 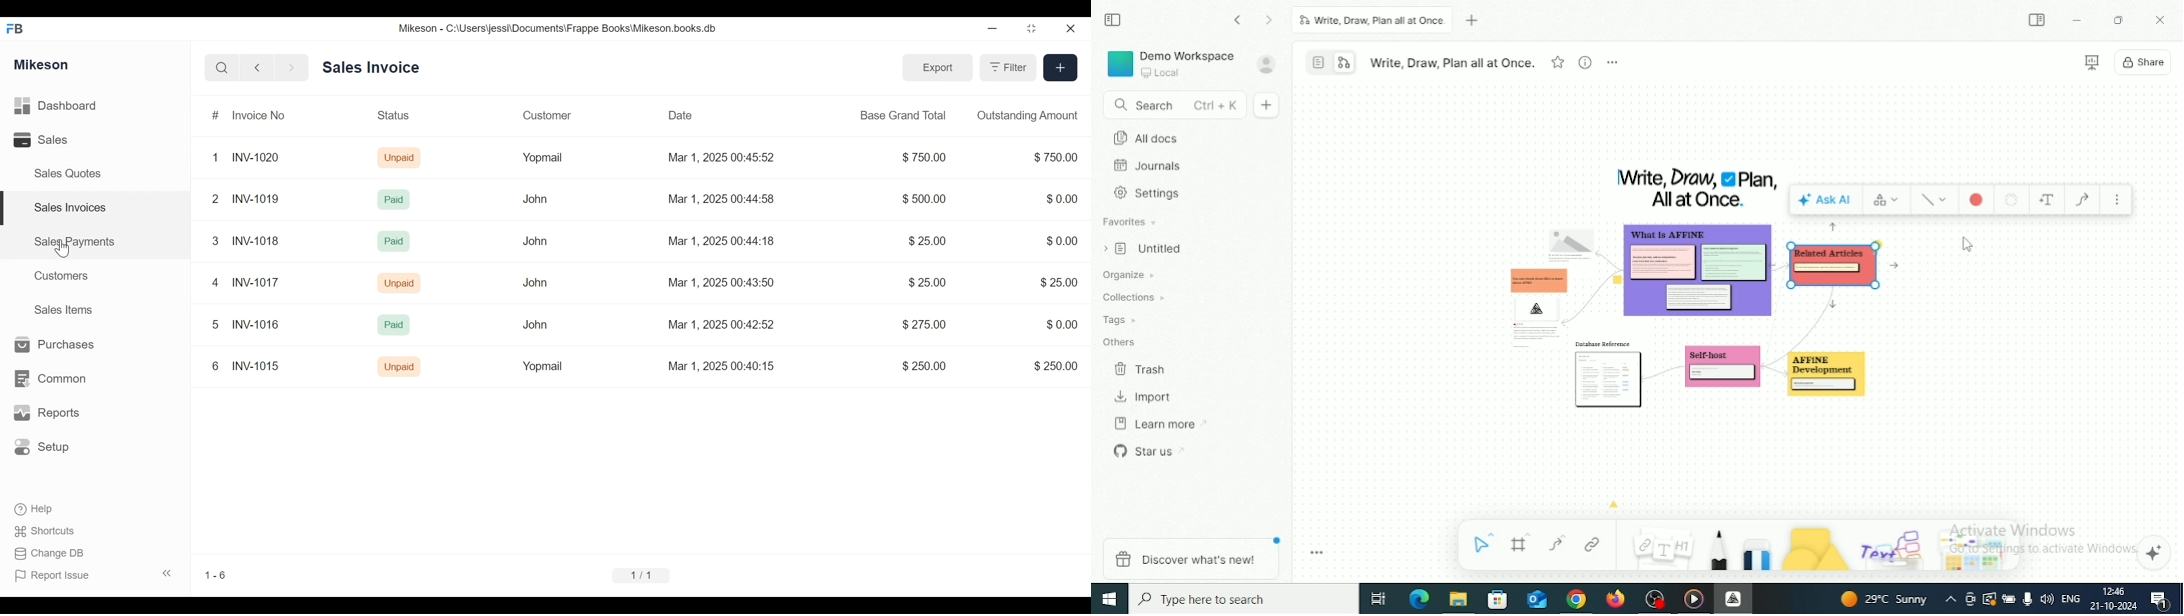 What do you see at coordinates (49, 413) in the screenshot?
I see `Reports` at bounding box center [49, 413].